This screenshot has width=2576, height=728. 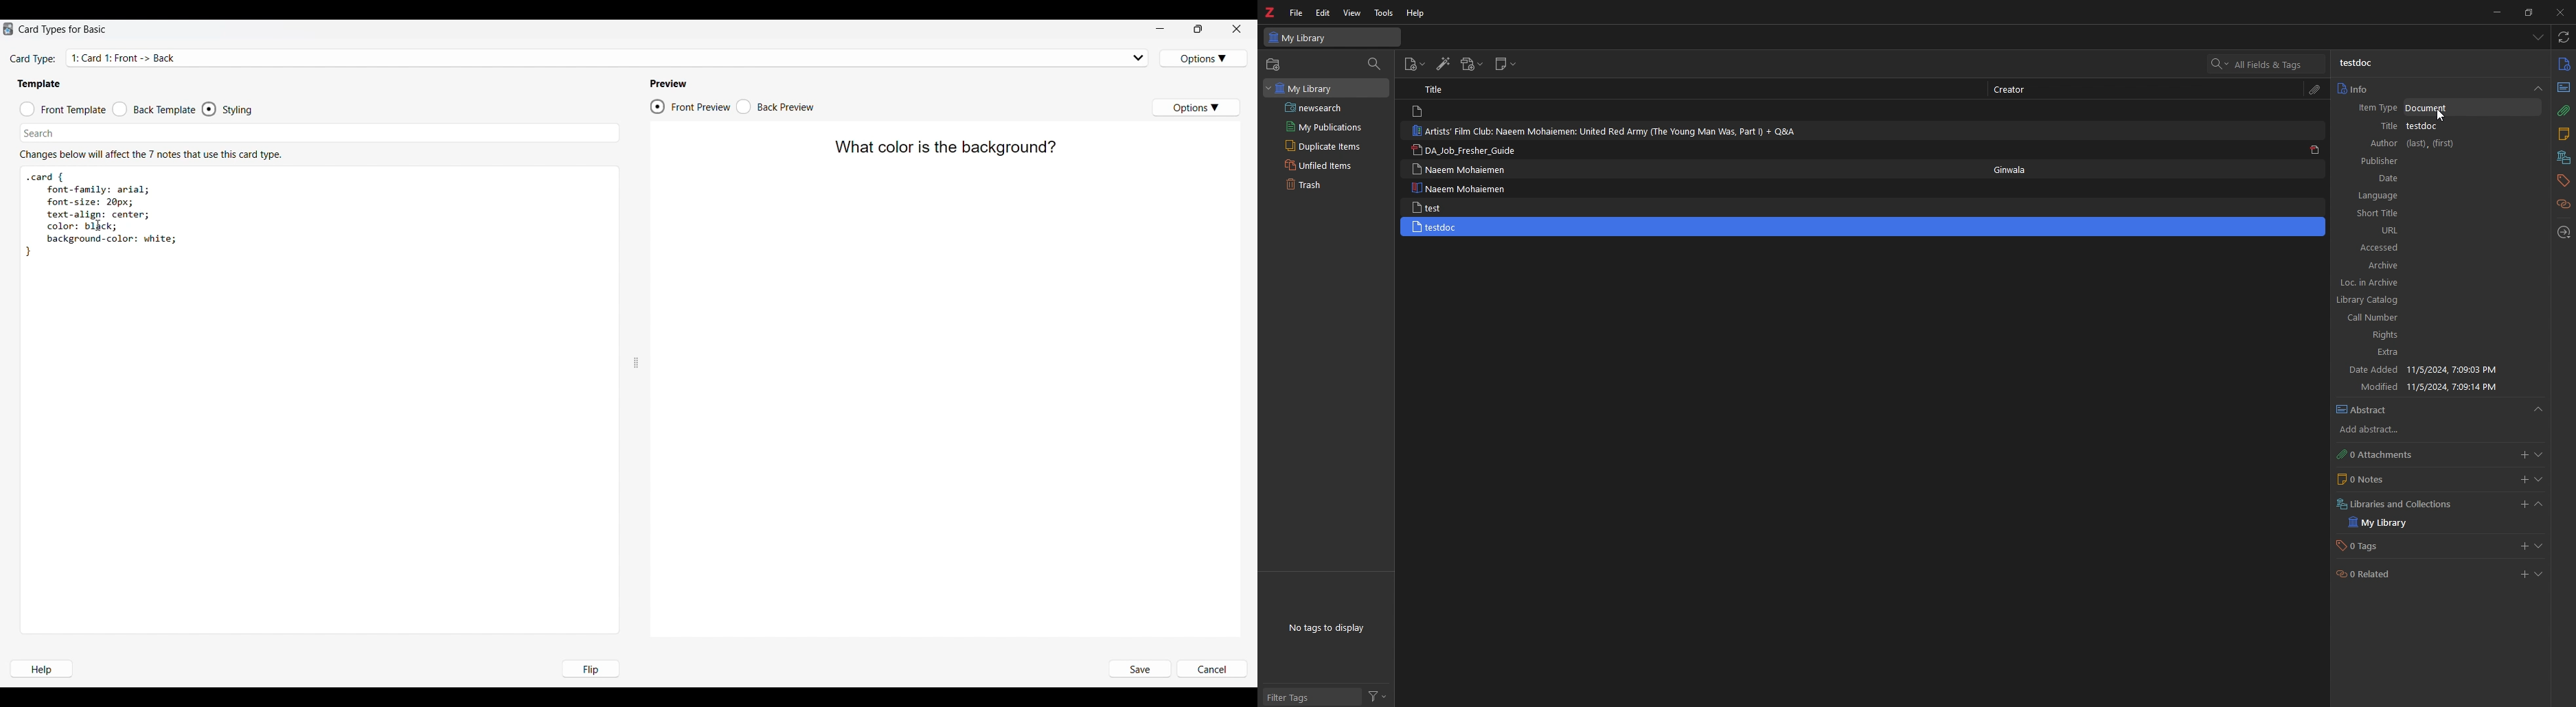 I want to click on resize, so click(x=2527, y=12).